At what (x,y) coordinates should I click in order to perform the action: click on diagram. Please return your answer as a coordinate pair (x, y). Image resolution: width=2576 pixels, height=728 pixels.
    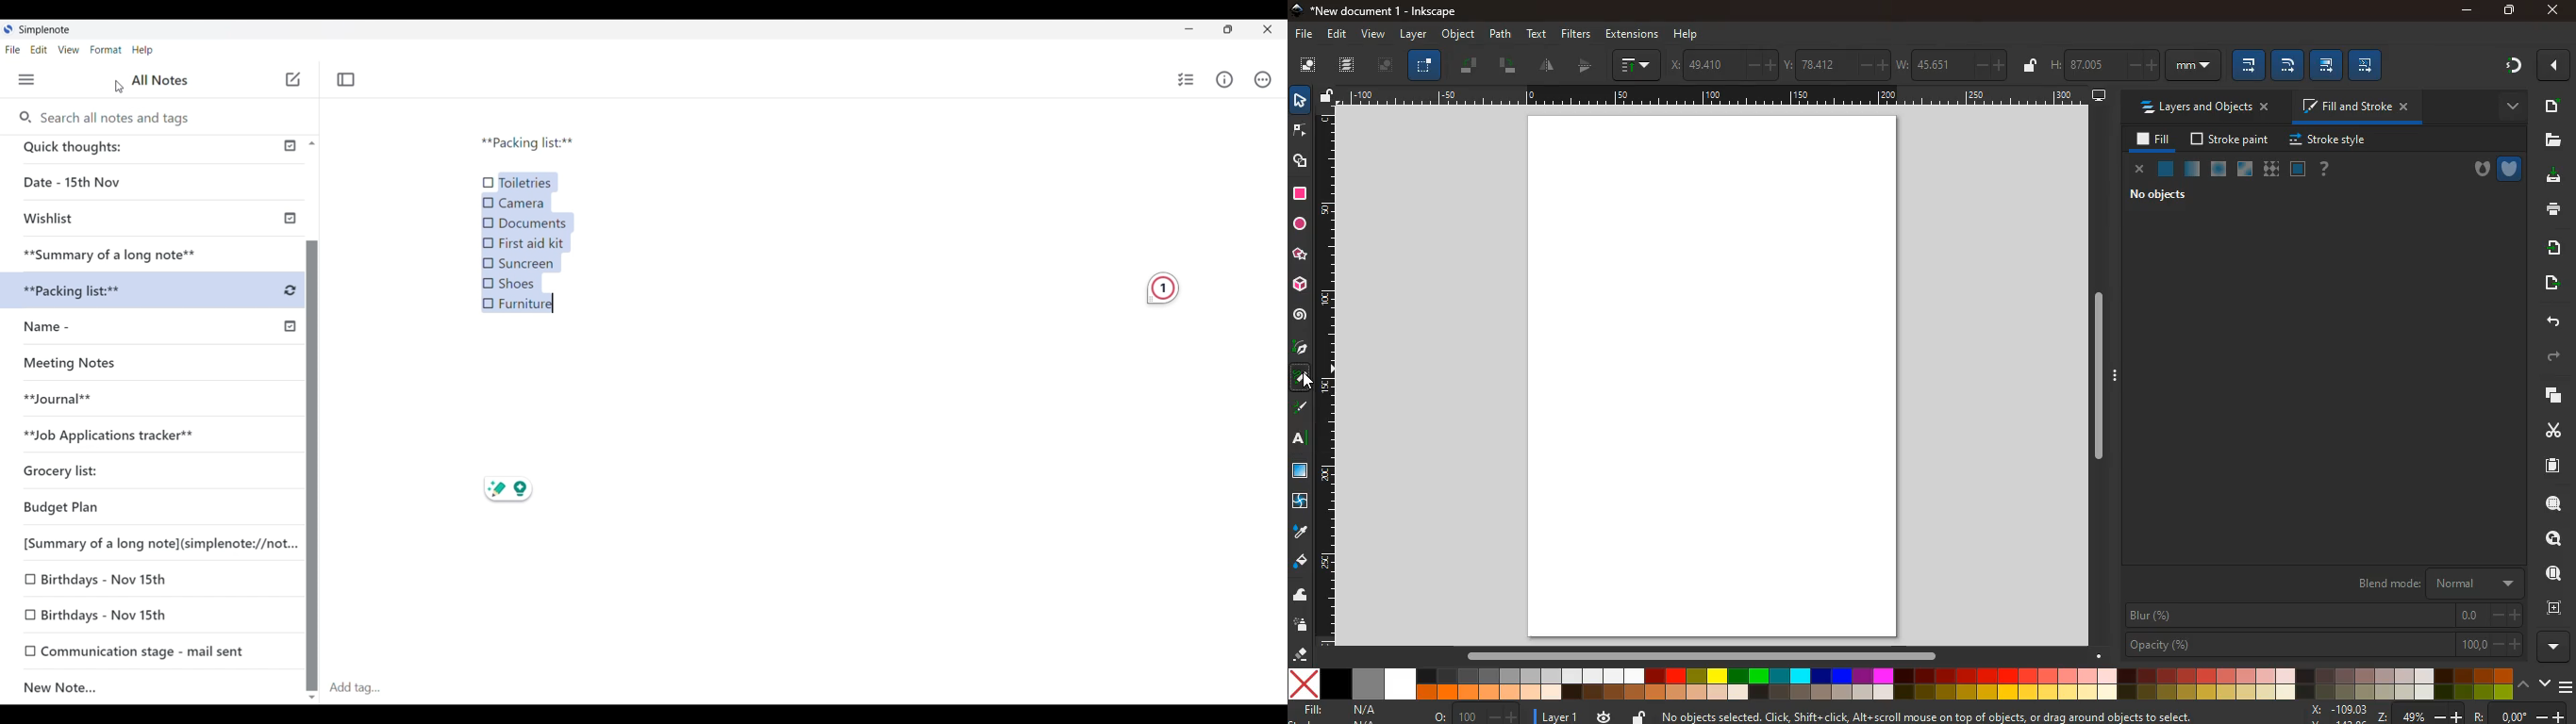
    Looking at the image, I should click on (2513, 68).